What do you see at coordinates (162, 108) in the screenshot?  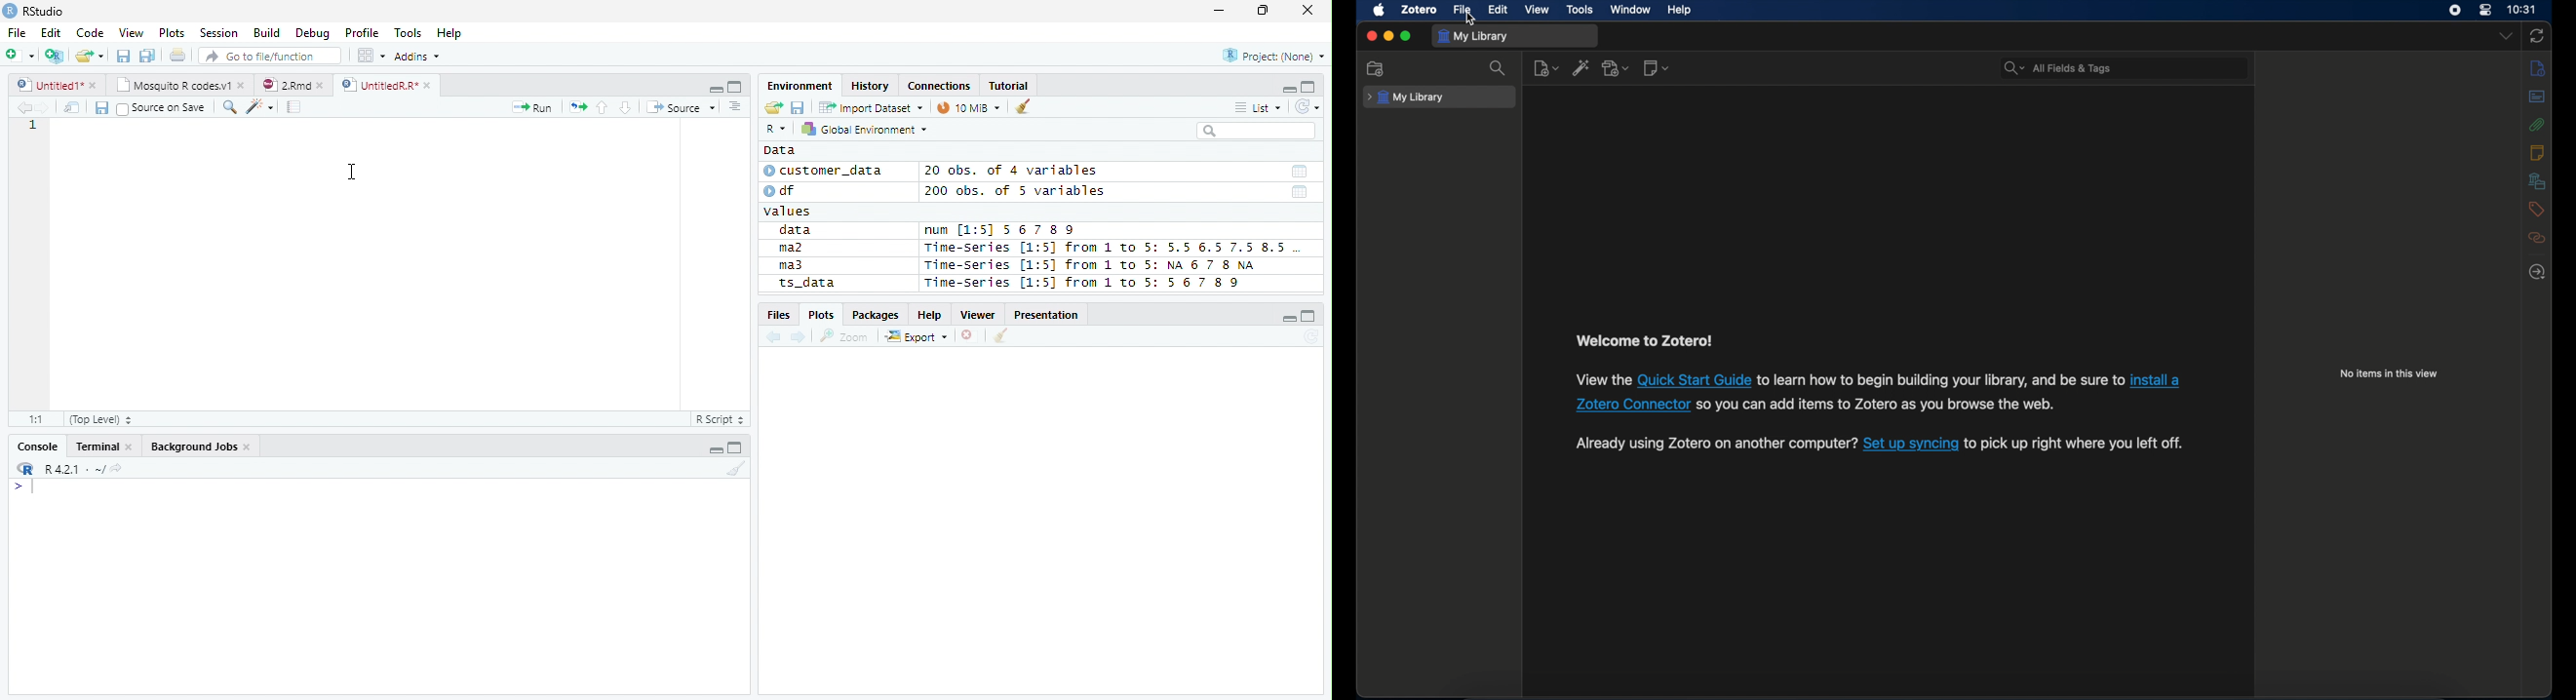 I see `Source on save` at bounding box center [162, 108].